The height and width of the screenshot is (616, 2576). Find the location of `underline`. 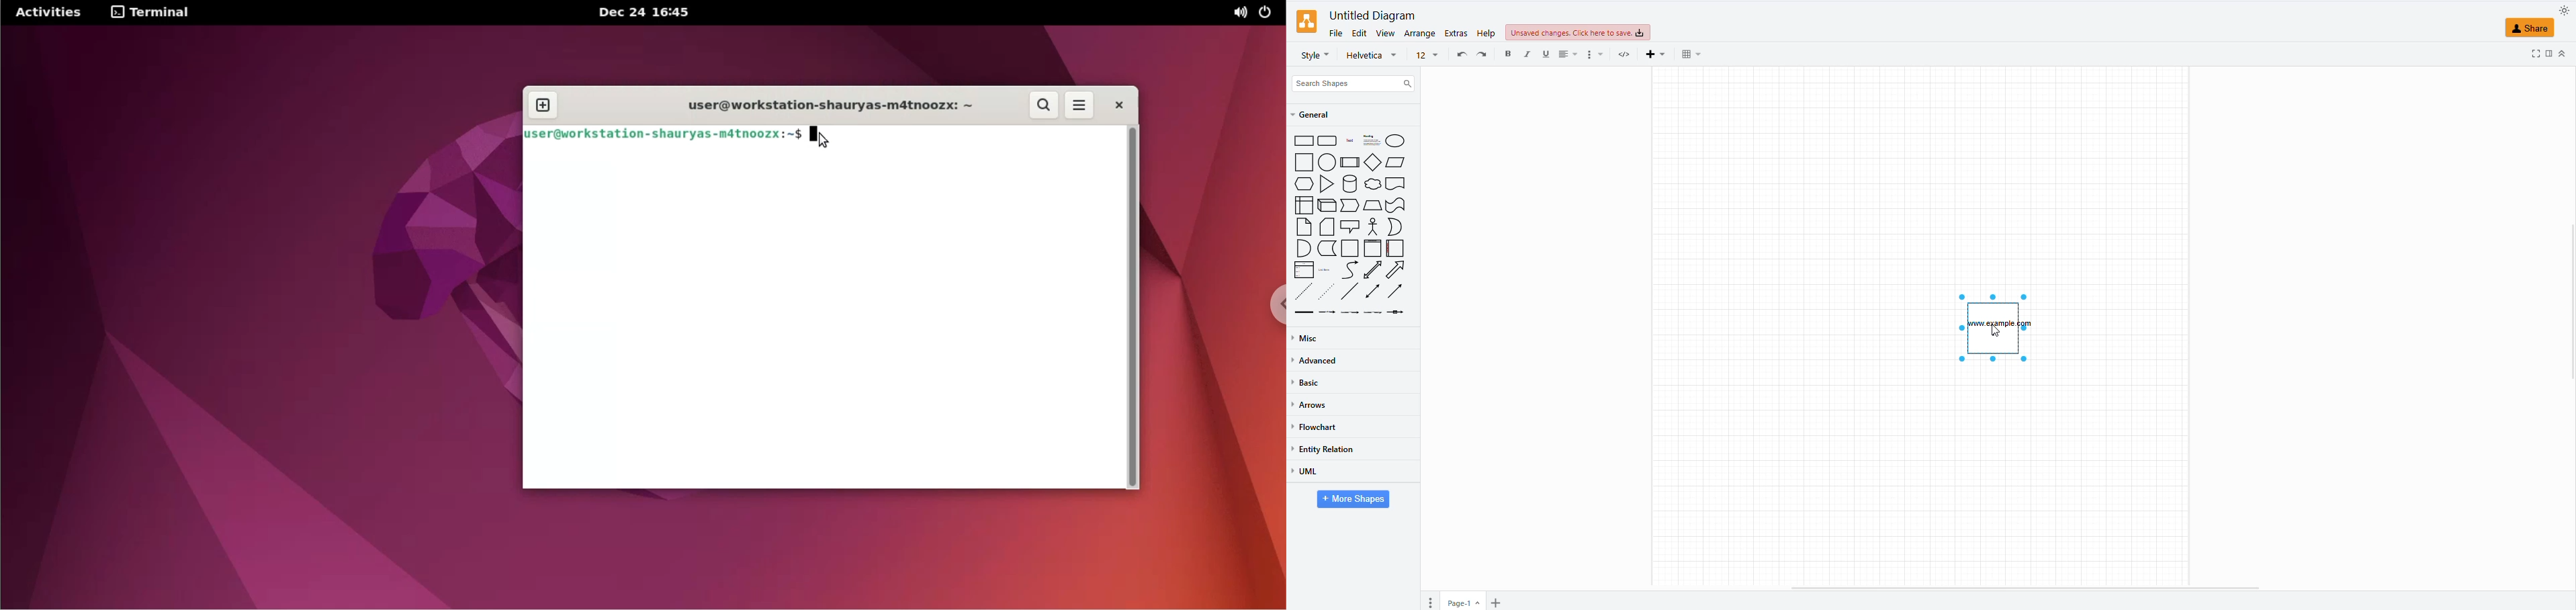

underline is located at coordinates (1546, 54).